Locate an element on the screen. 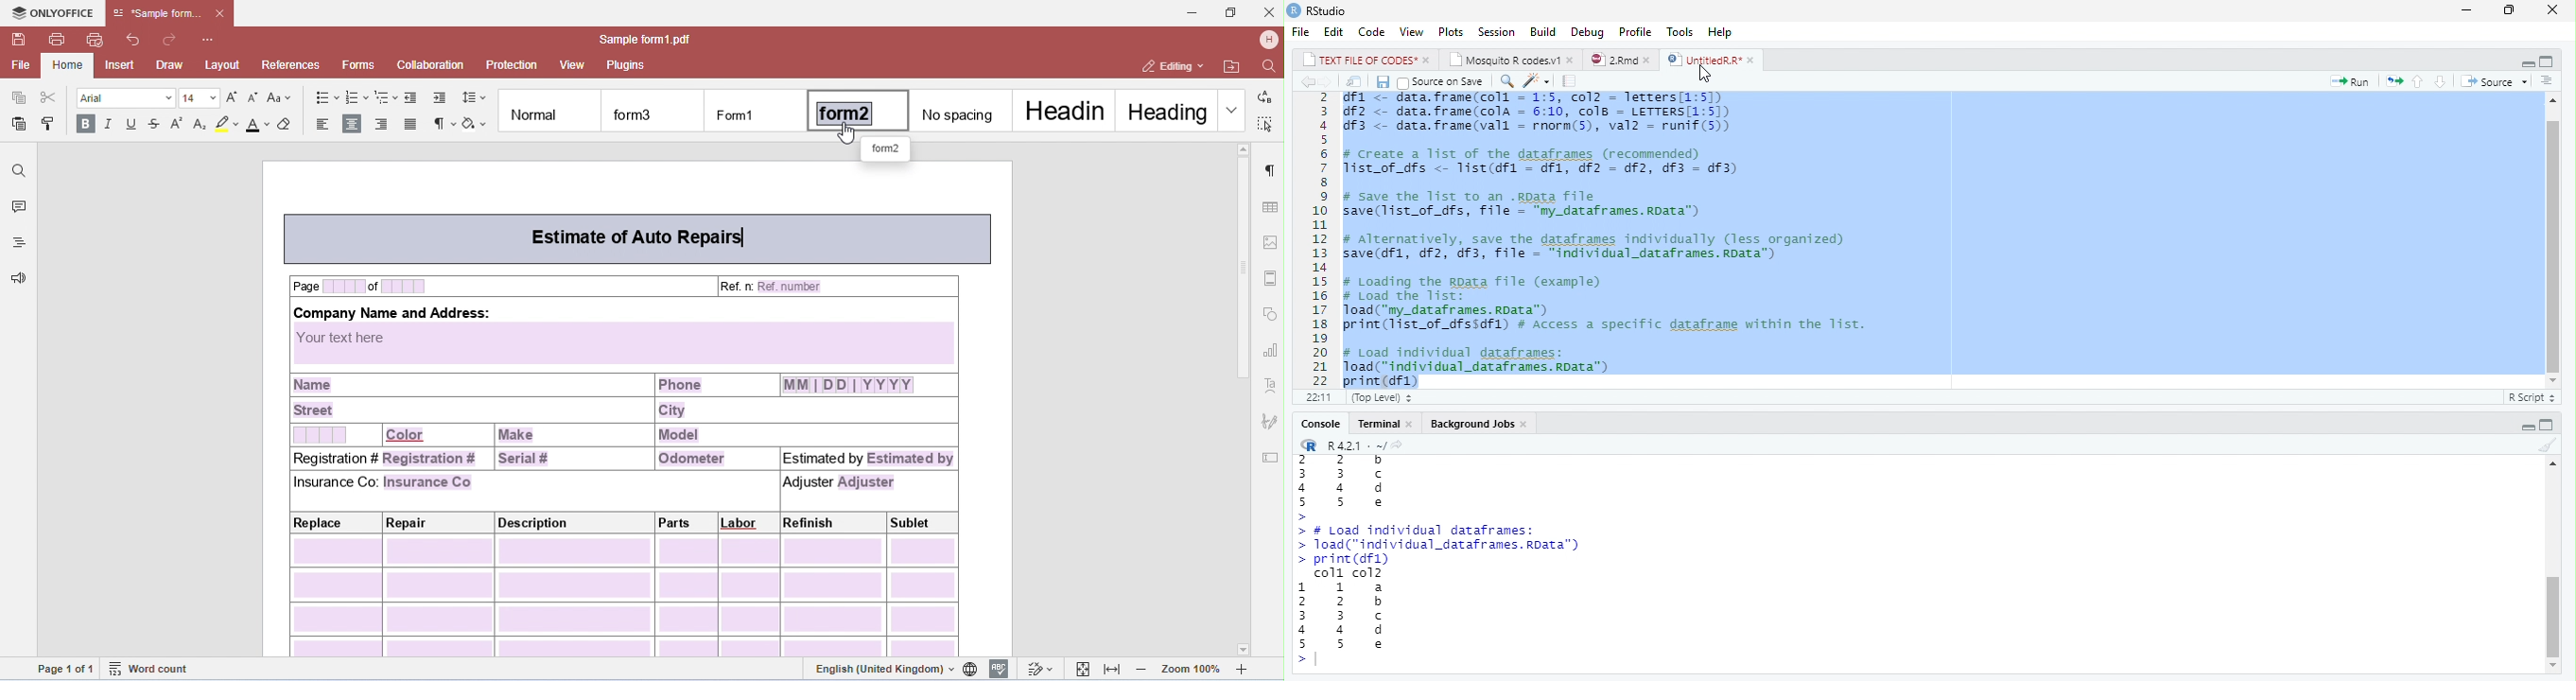 This screenshot has width=2576, height=700. Tools is located at coordinates (1682, 31).